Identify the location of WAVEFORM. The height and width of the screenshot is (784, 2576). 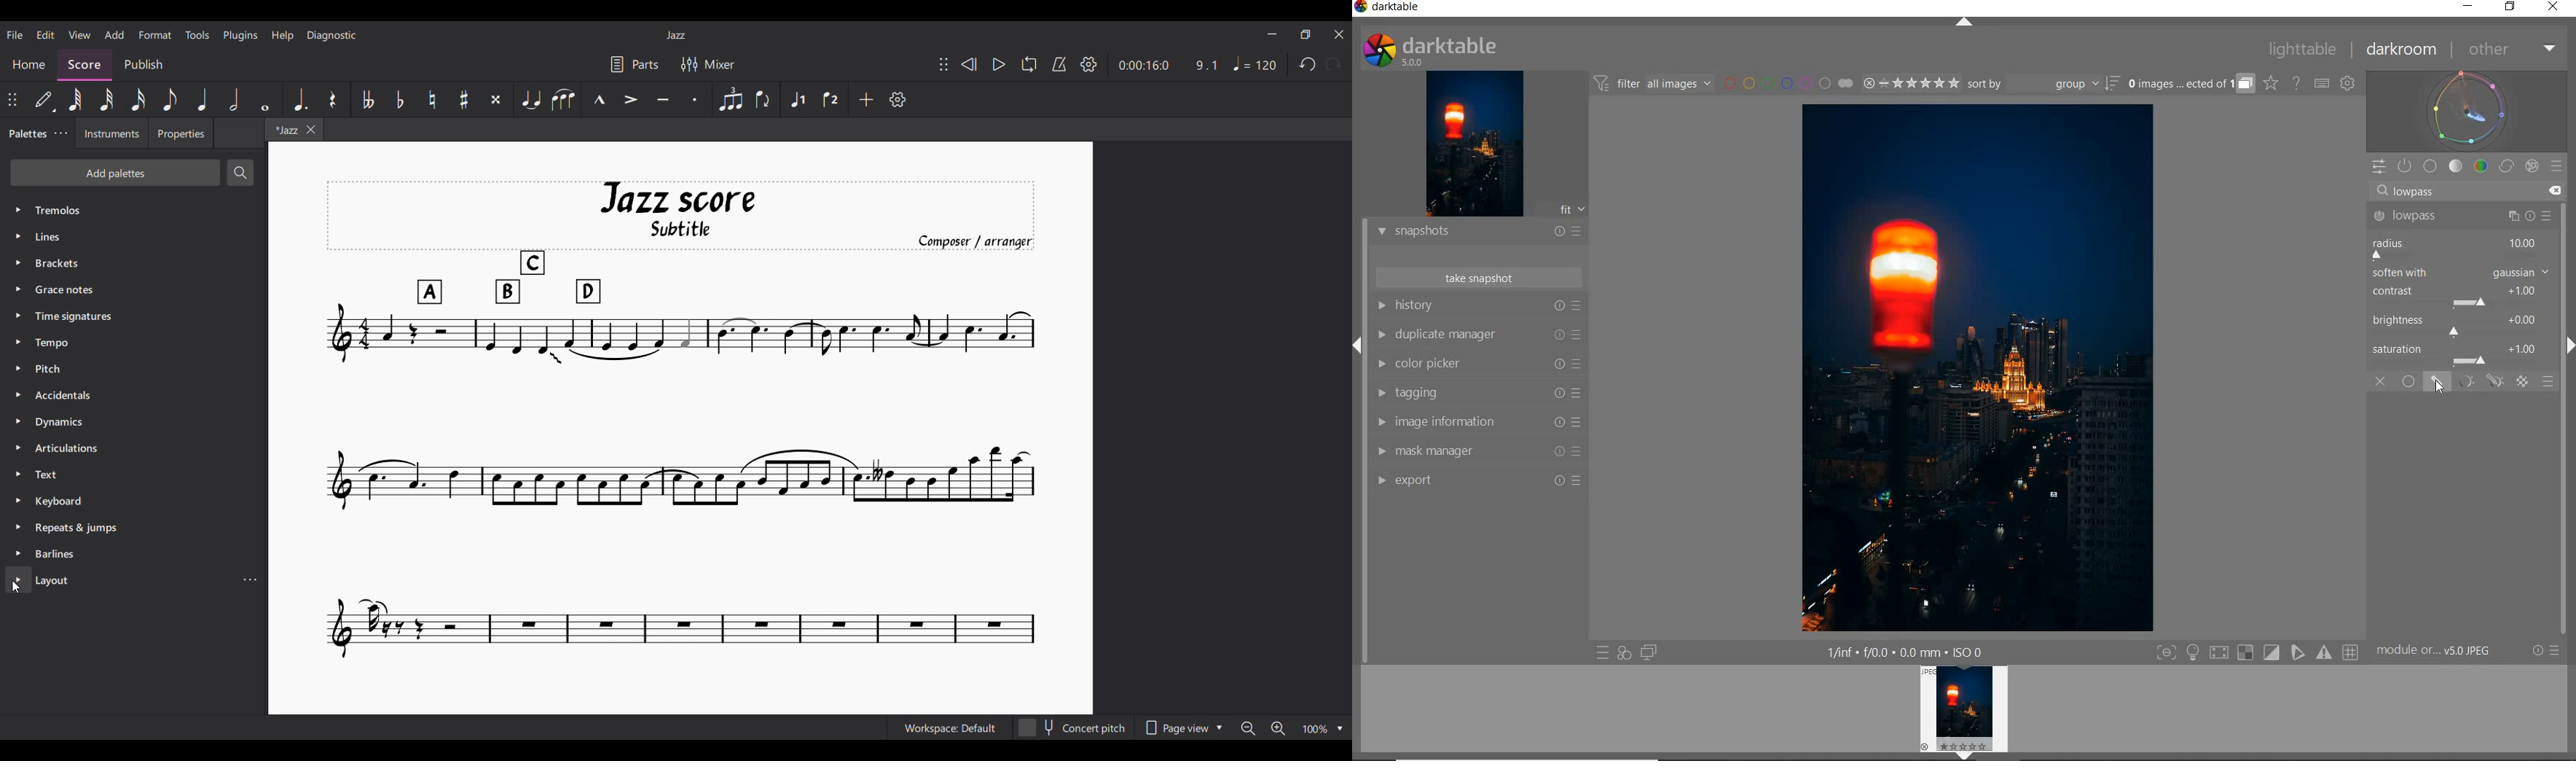
(2469, 110).